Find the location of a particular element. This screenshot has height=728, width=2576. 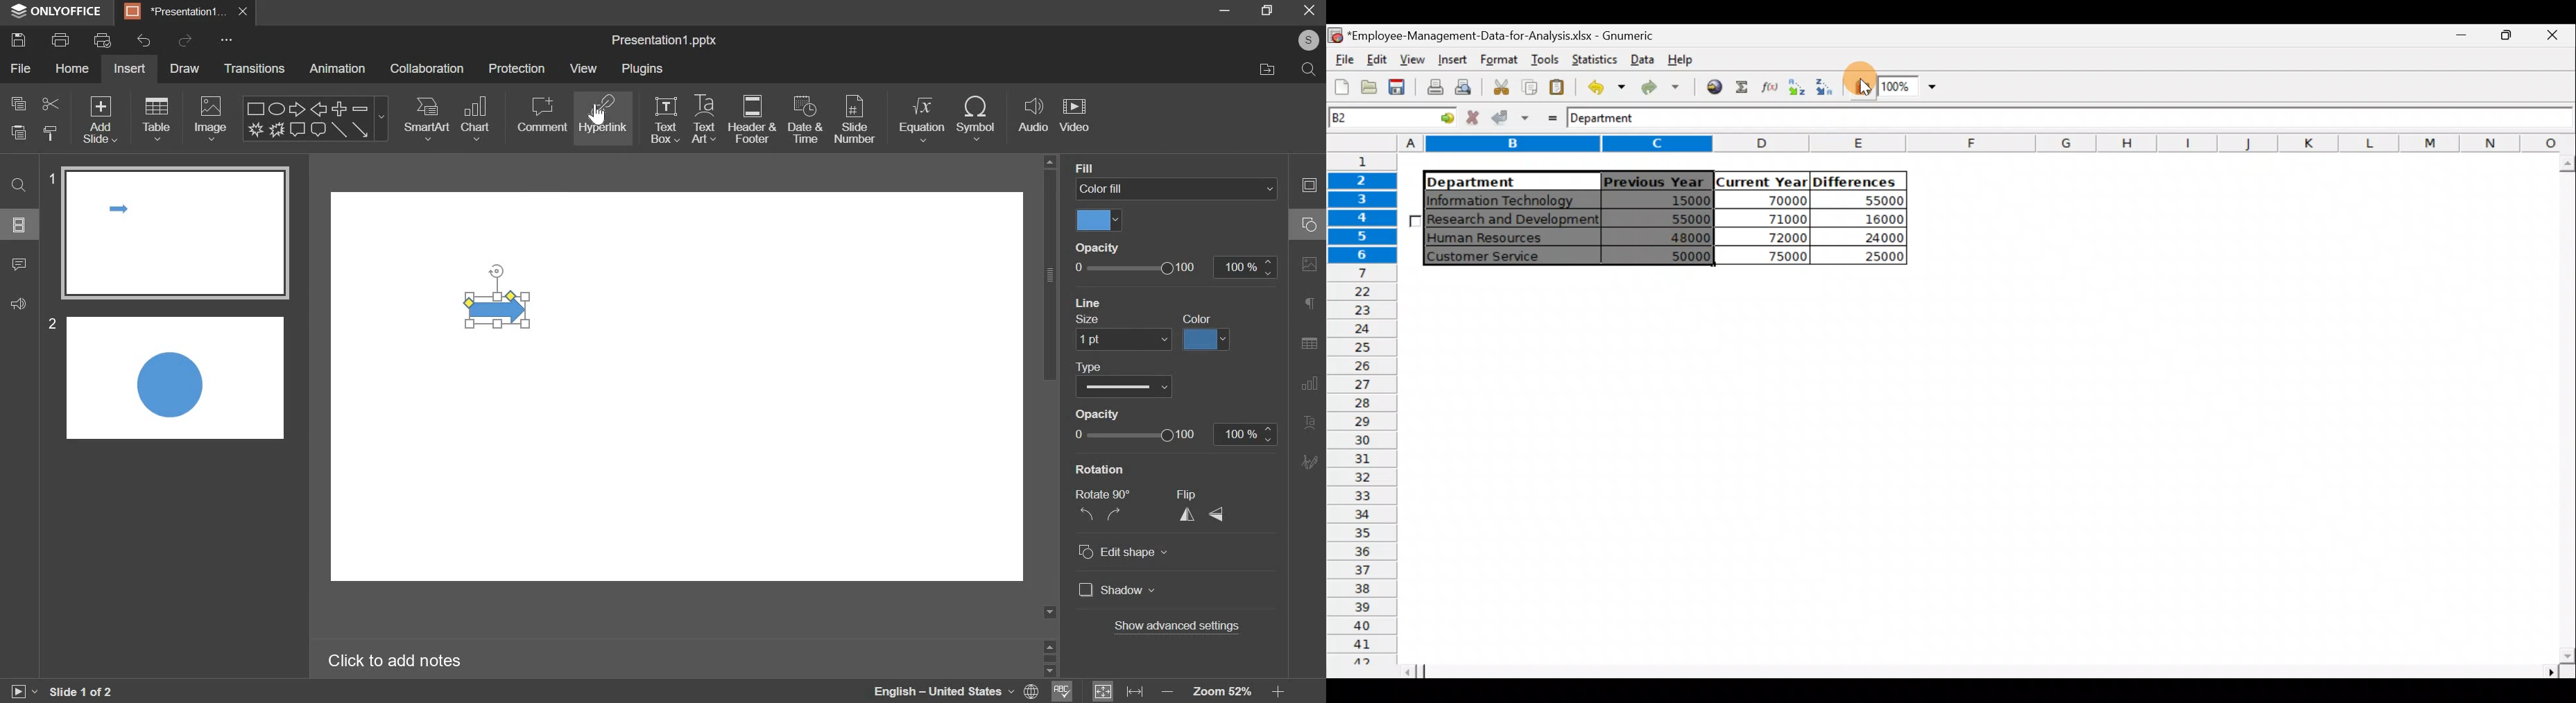

Click to add notes is located at coordinates (396, 659).